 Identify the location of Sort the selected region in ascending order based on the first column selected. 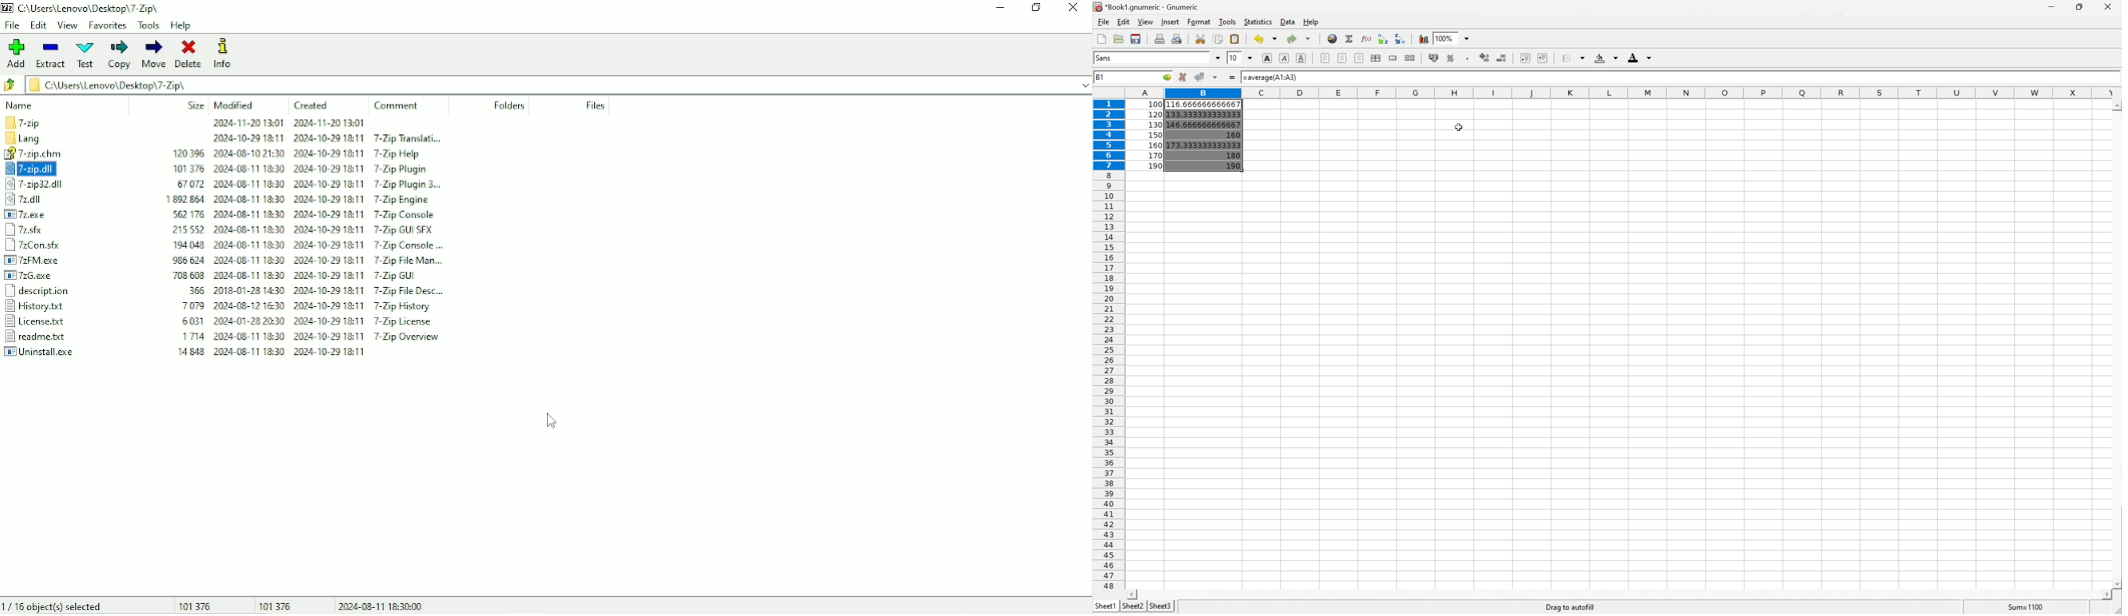
(1384, 39).